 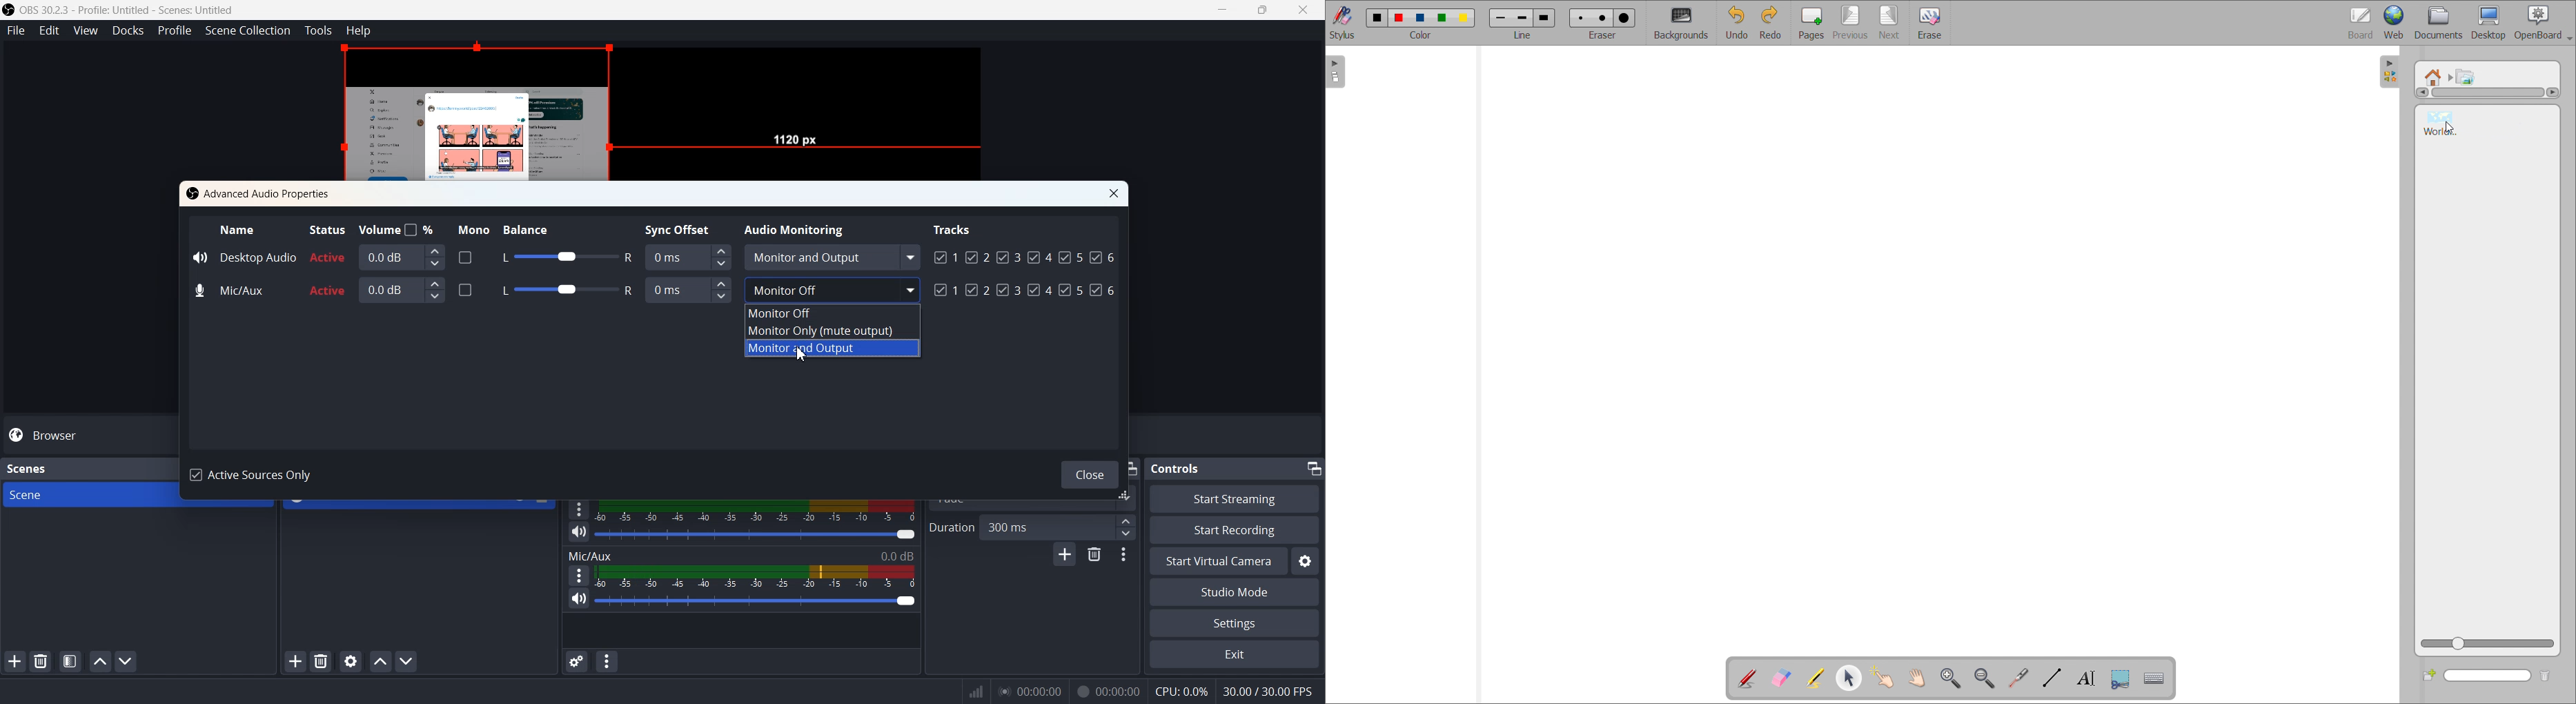 What do you see at coordinates (86, 495) in the screenshot?
I see `Scene` at bounding box center [86, 495].